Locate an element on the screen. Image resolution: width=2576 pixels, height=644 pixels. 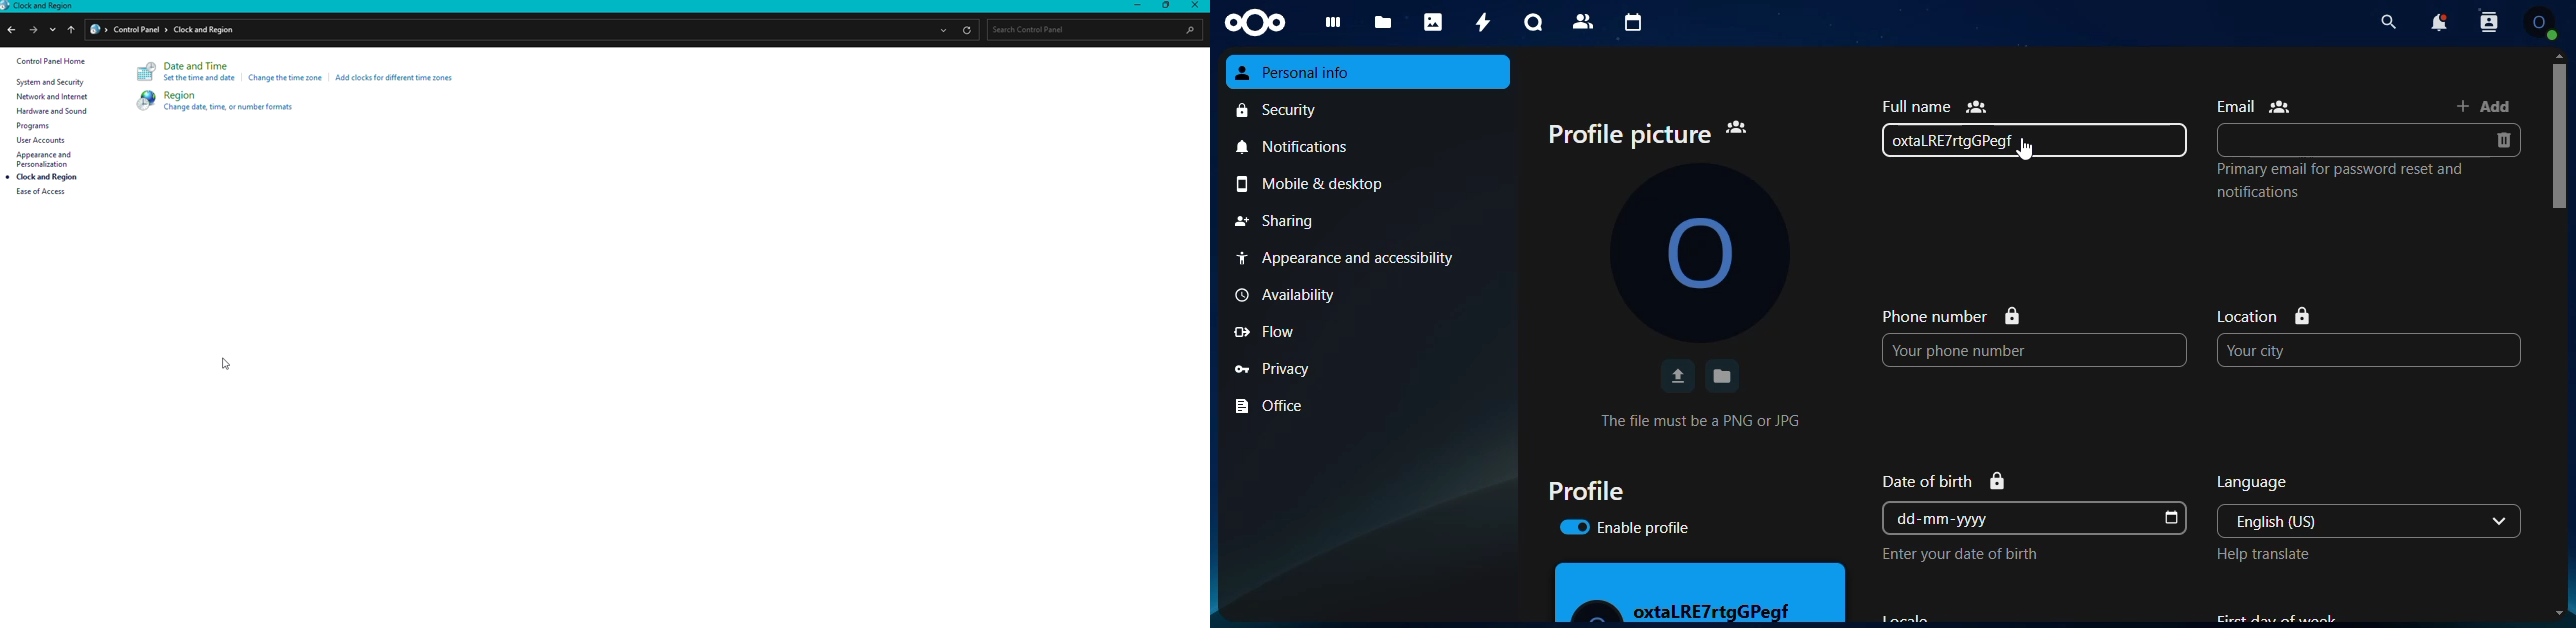
mobile & desktop is located at coordinates (1371, 184).